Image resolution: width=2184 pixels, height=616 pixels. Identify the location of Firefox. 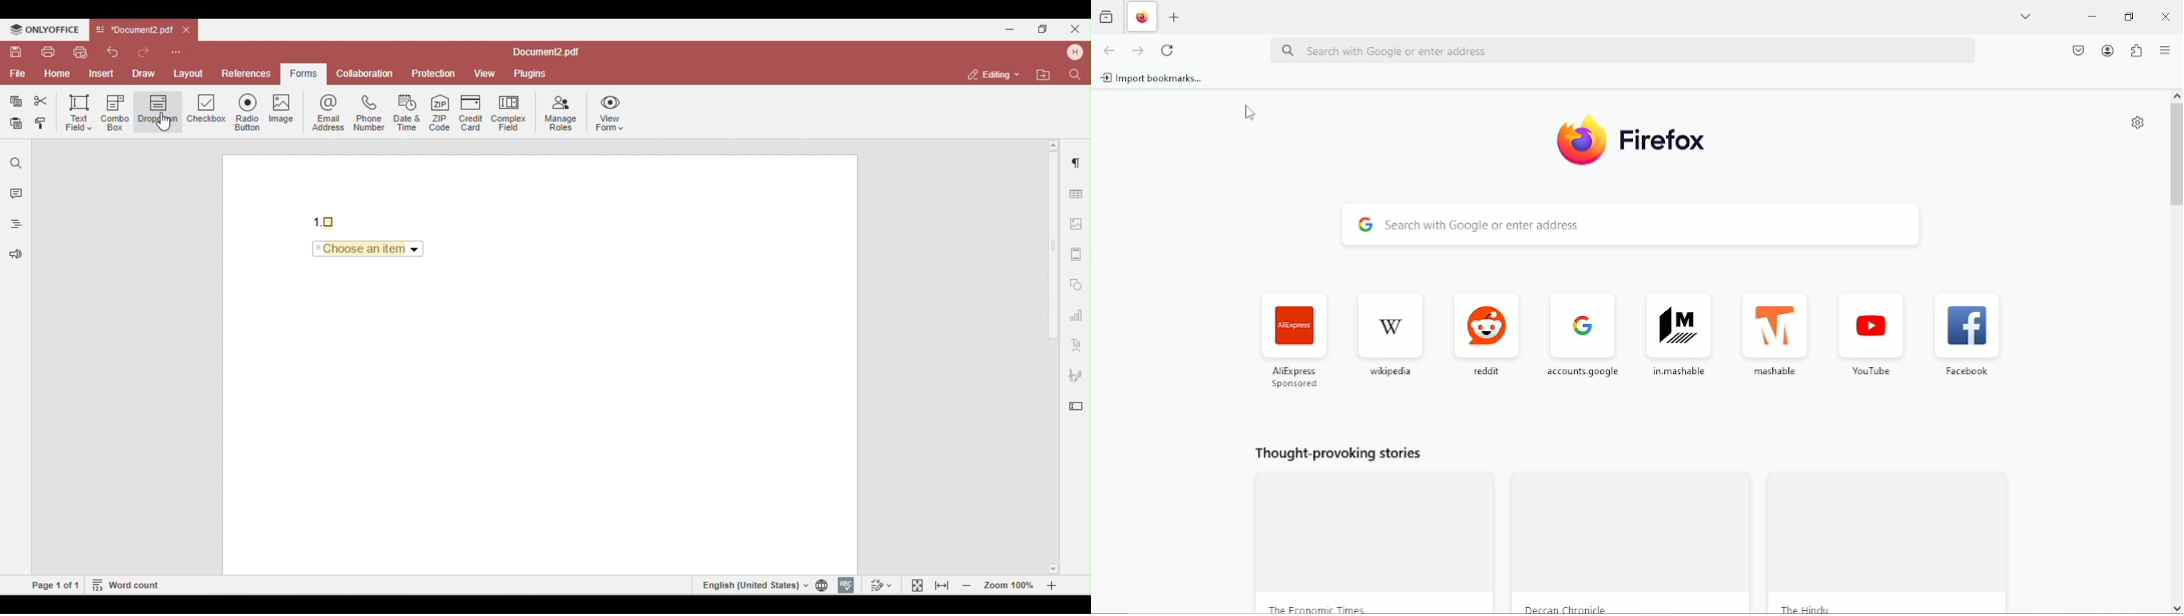
(1633, 139).